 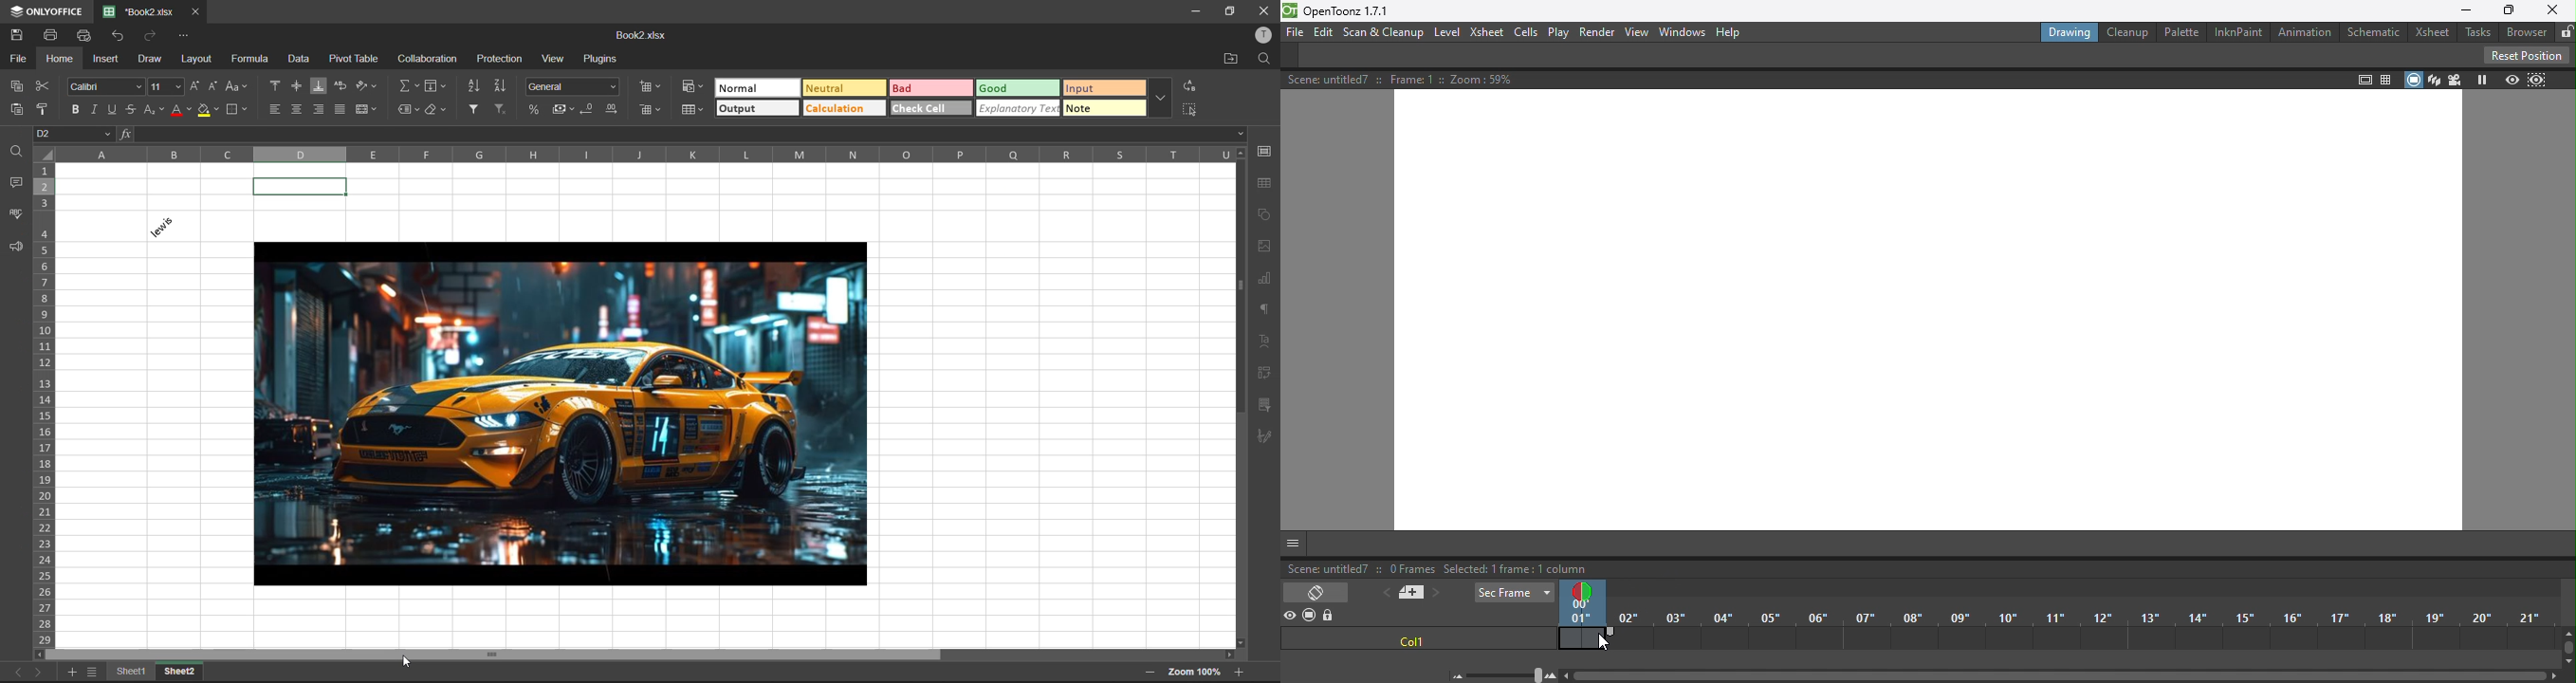 What do you see at coordinates (611, 108) in the screenshot?
I see `increase decimal` at bounding box center [611, 108].